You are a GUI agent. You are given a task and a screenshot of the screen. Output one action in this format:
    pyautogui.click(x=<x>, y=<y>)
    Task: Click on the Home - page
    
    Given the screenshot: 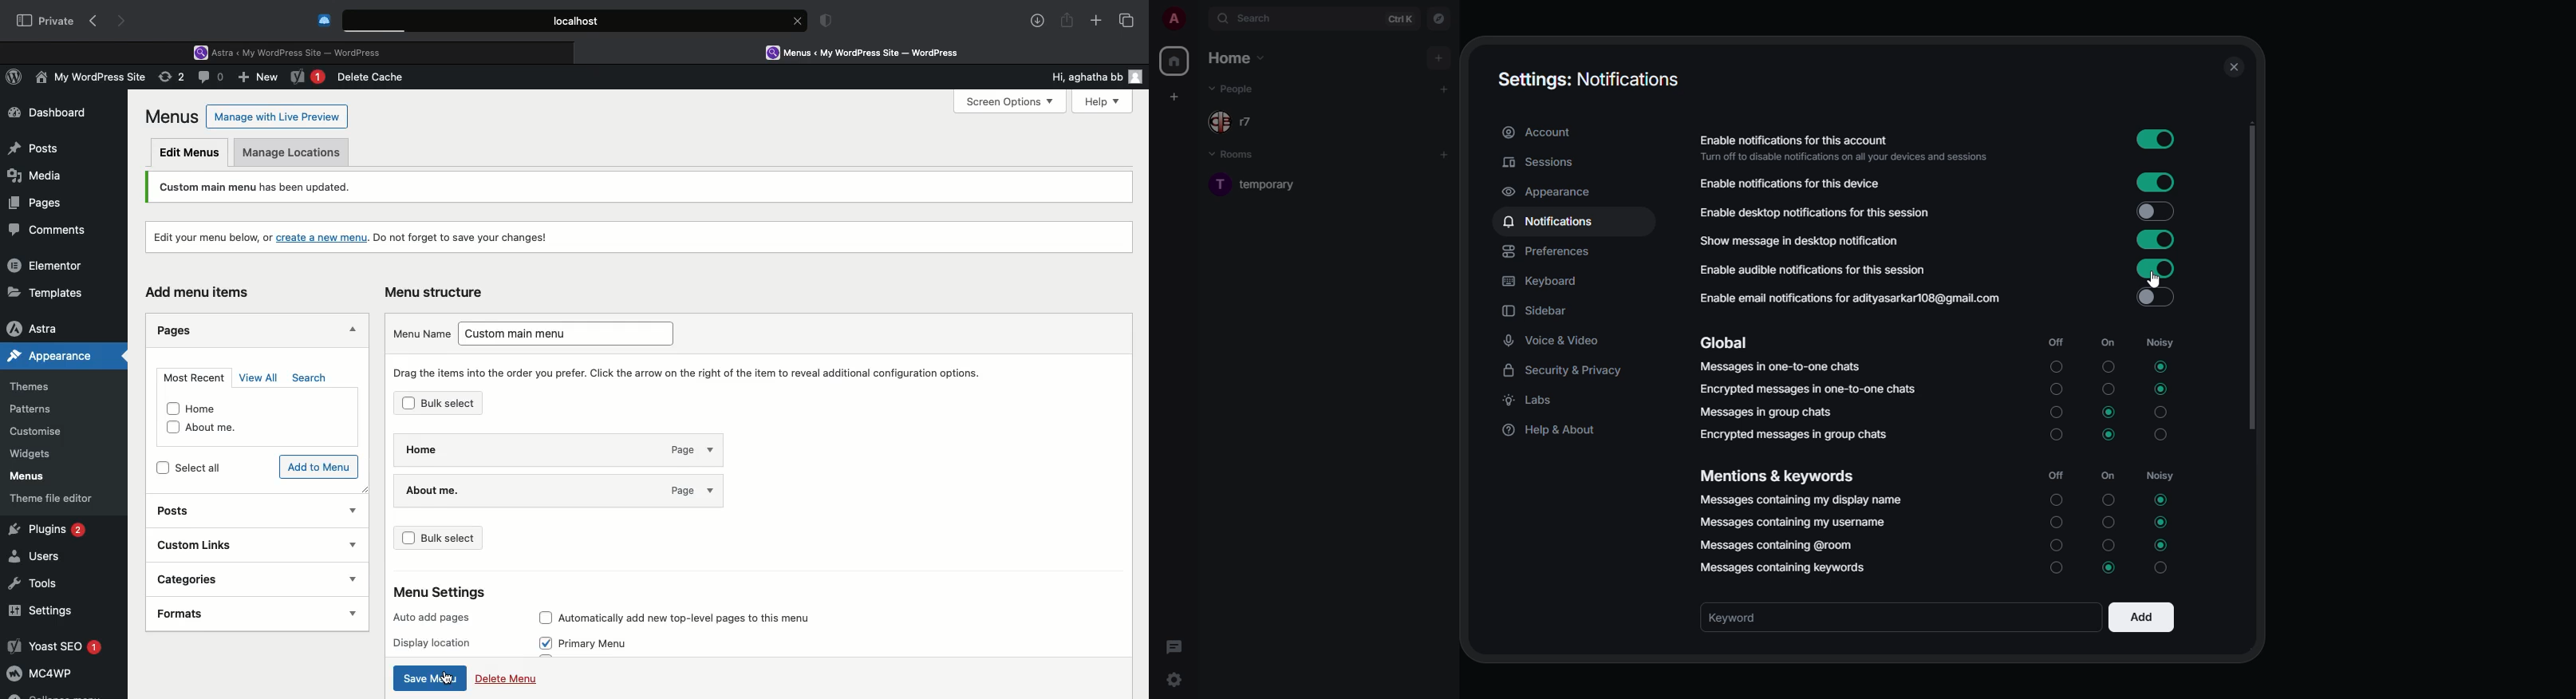 What is the action you would take?
    pyautogui.click(x=507, y=447)
    